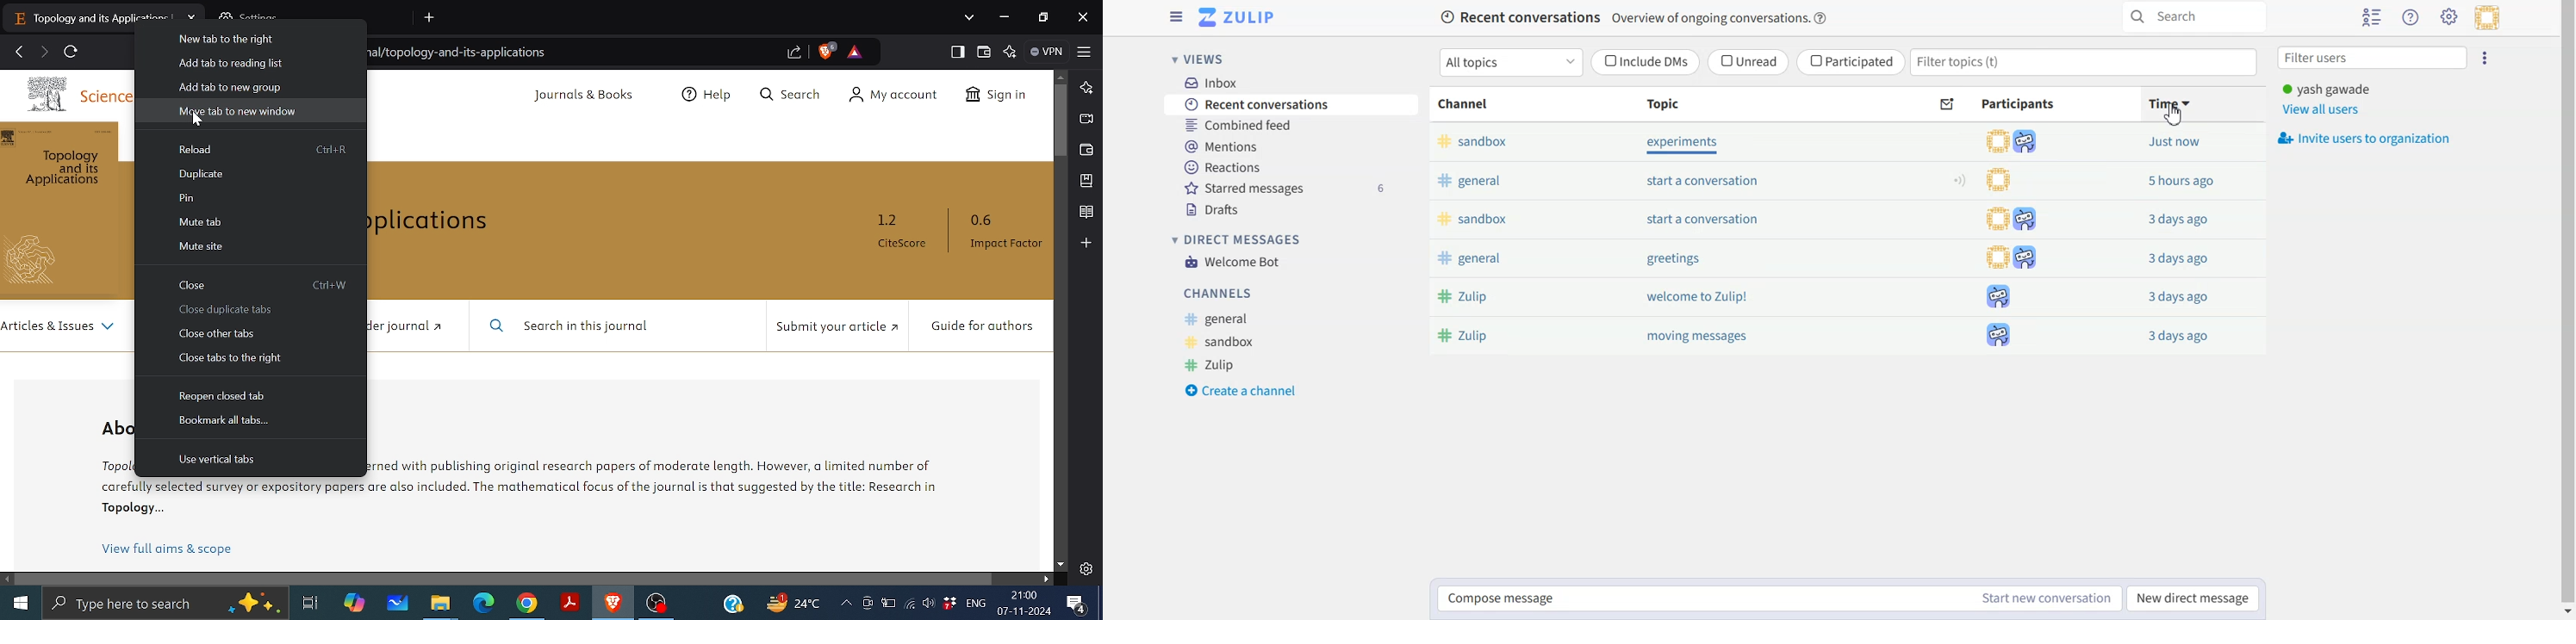 The height and width of the screenshot is (644, 2576). Describe the element at coordinates (992, 93) in the screenshot. I see `sign in` at that location.